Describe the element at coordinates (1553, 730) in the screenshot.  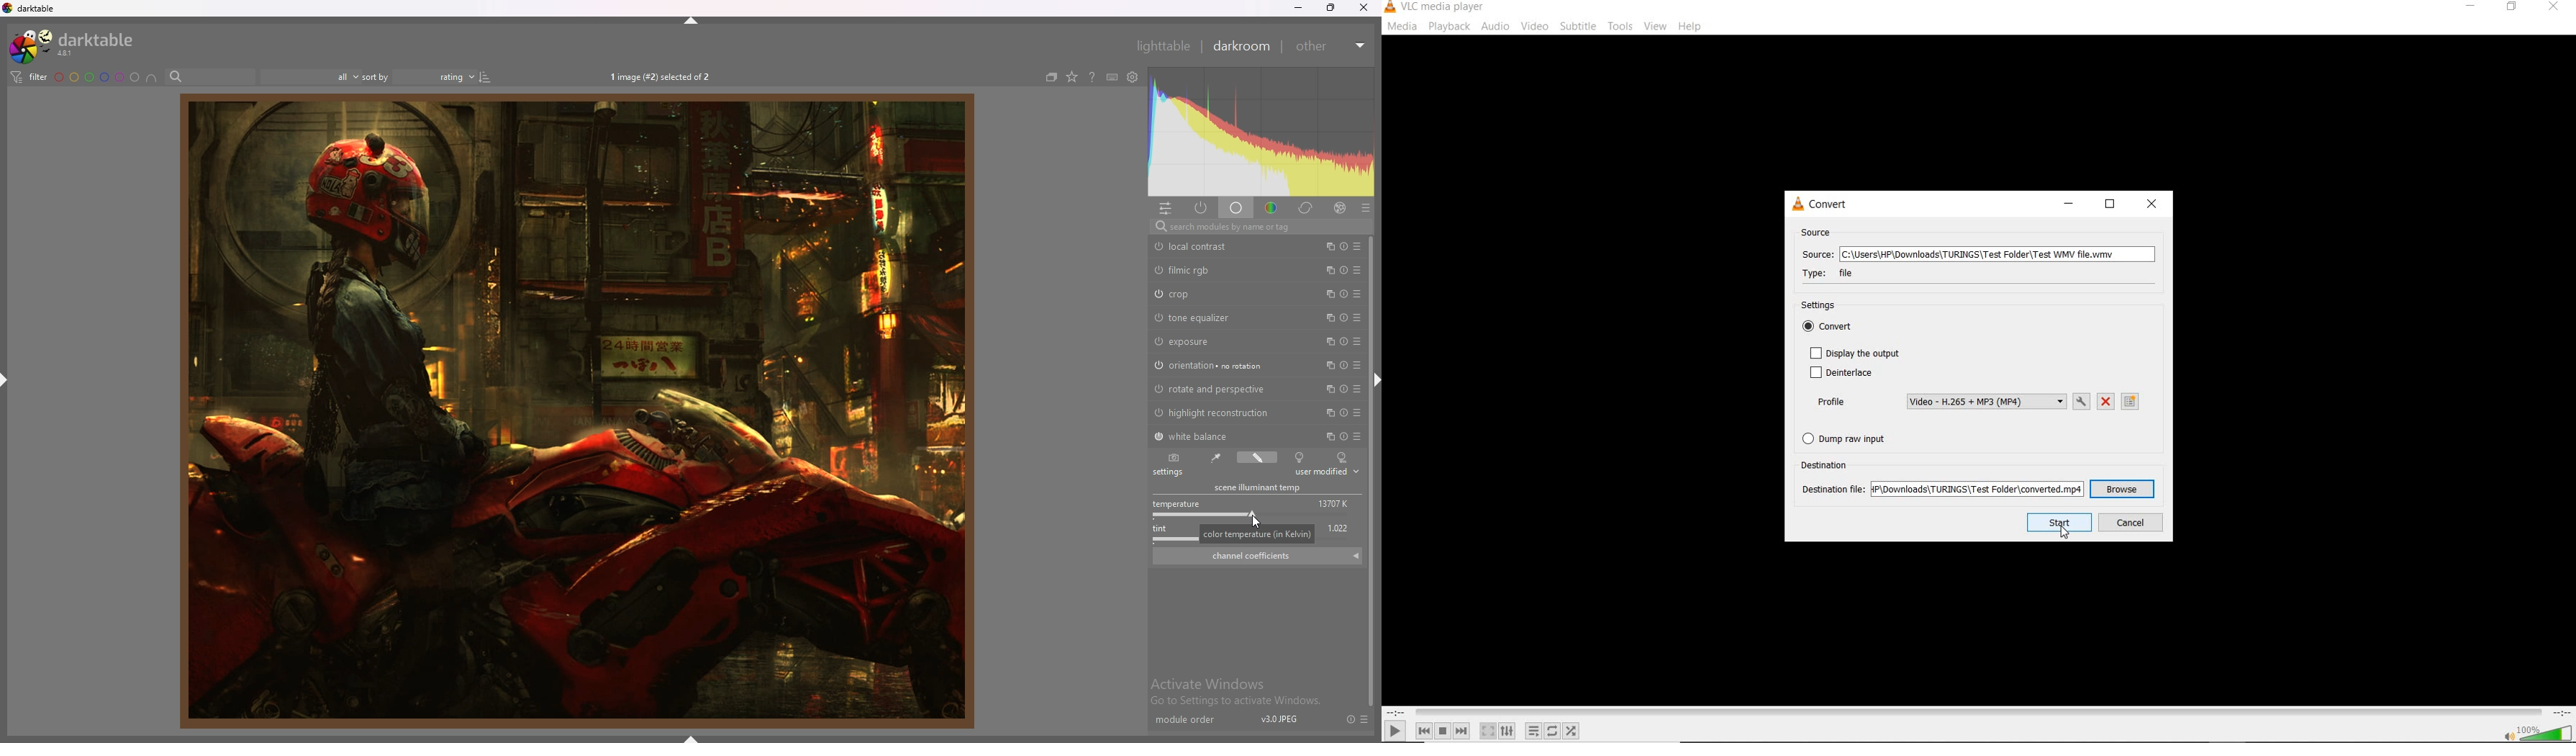
I see `click to toggle between loop all` at that location.